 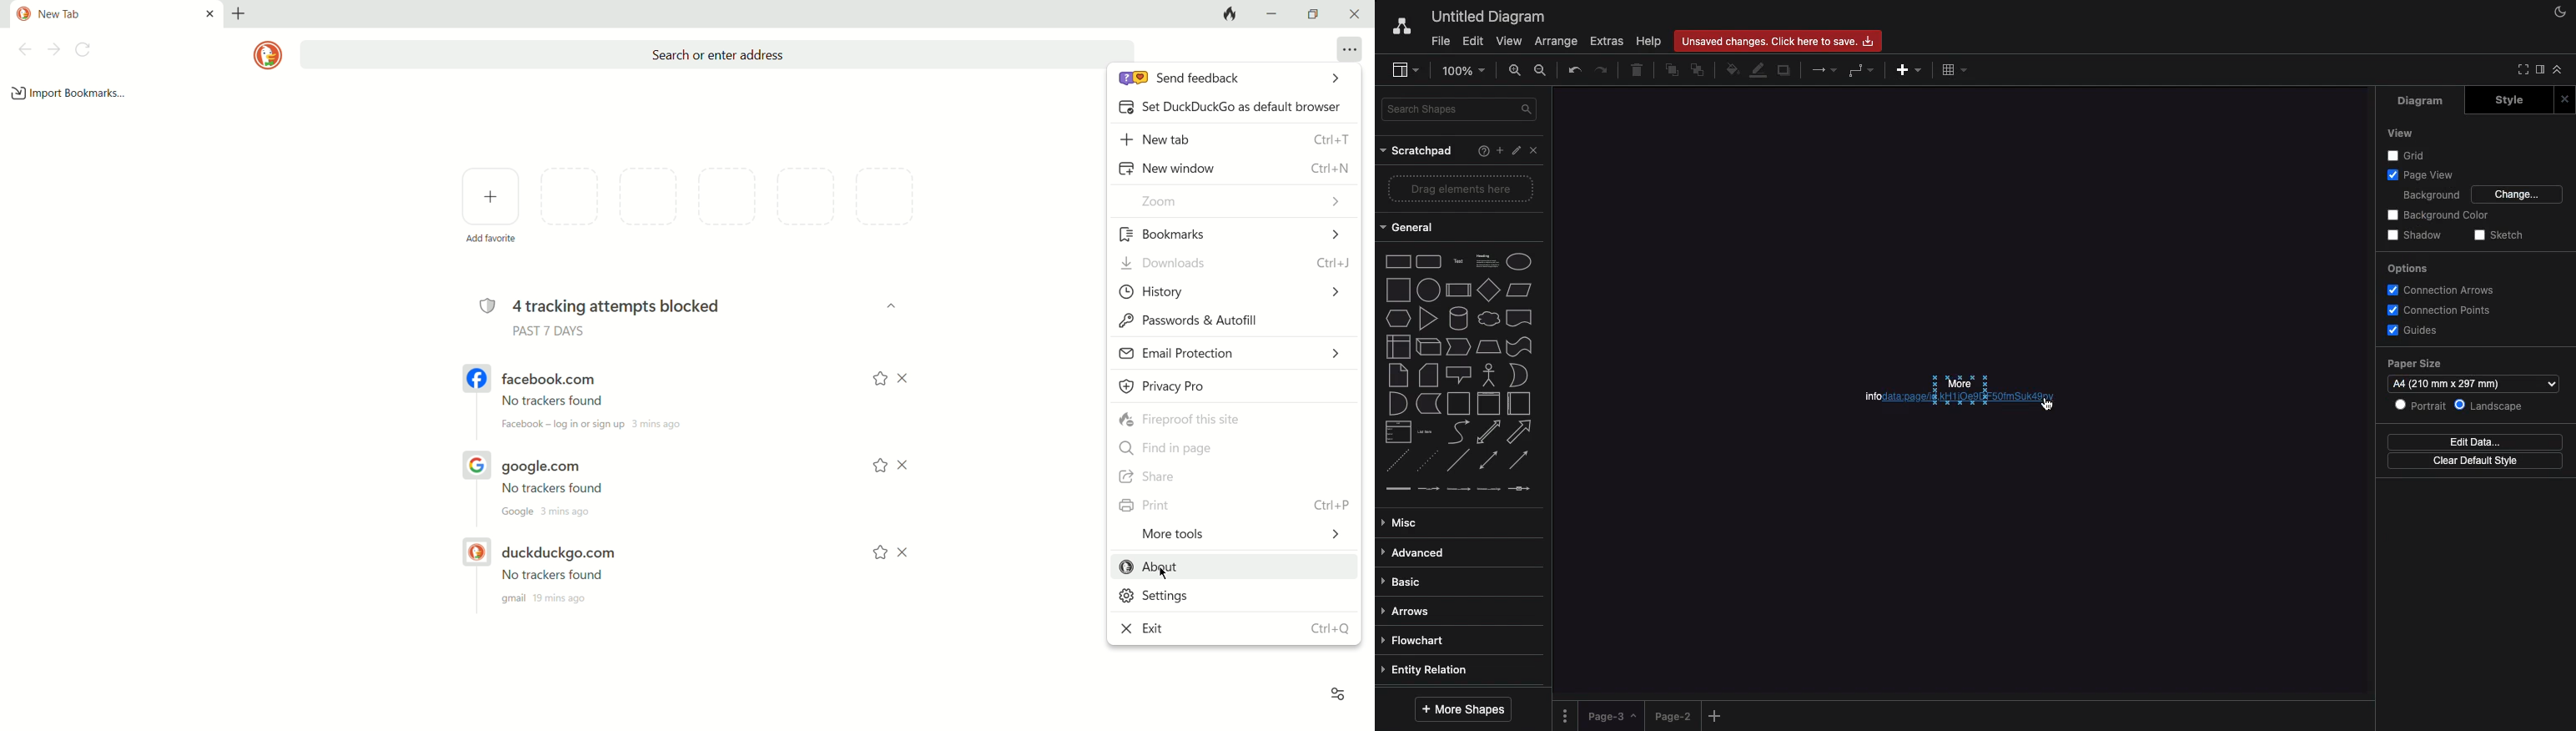 I want to click on Sketch, so click(x=2497, y=235).